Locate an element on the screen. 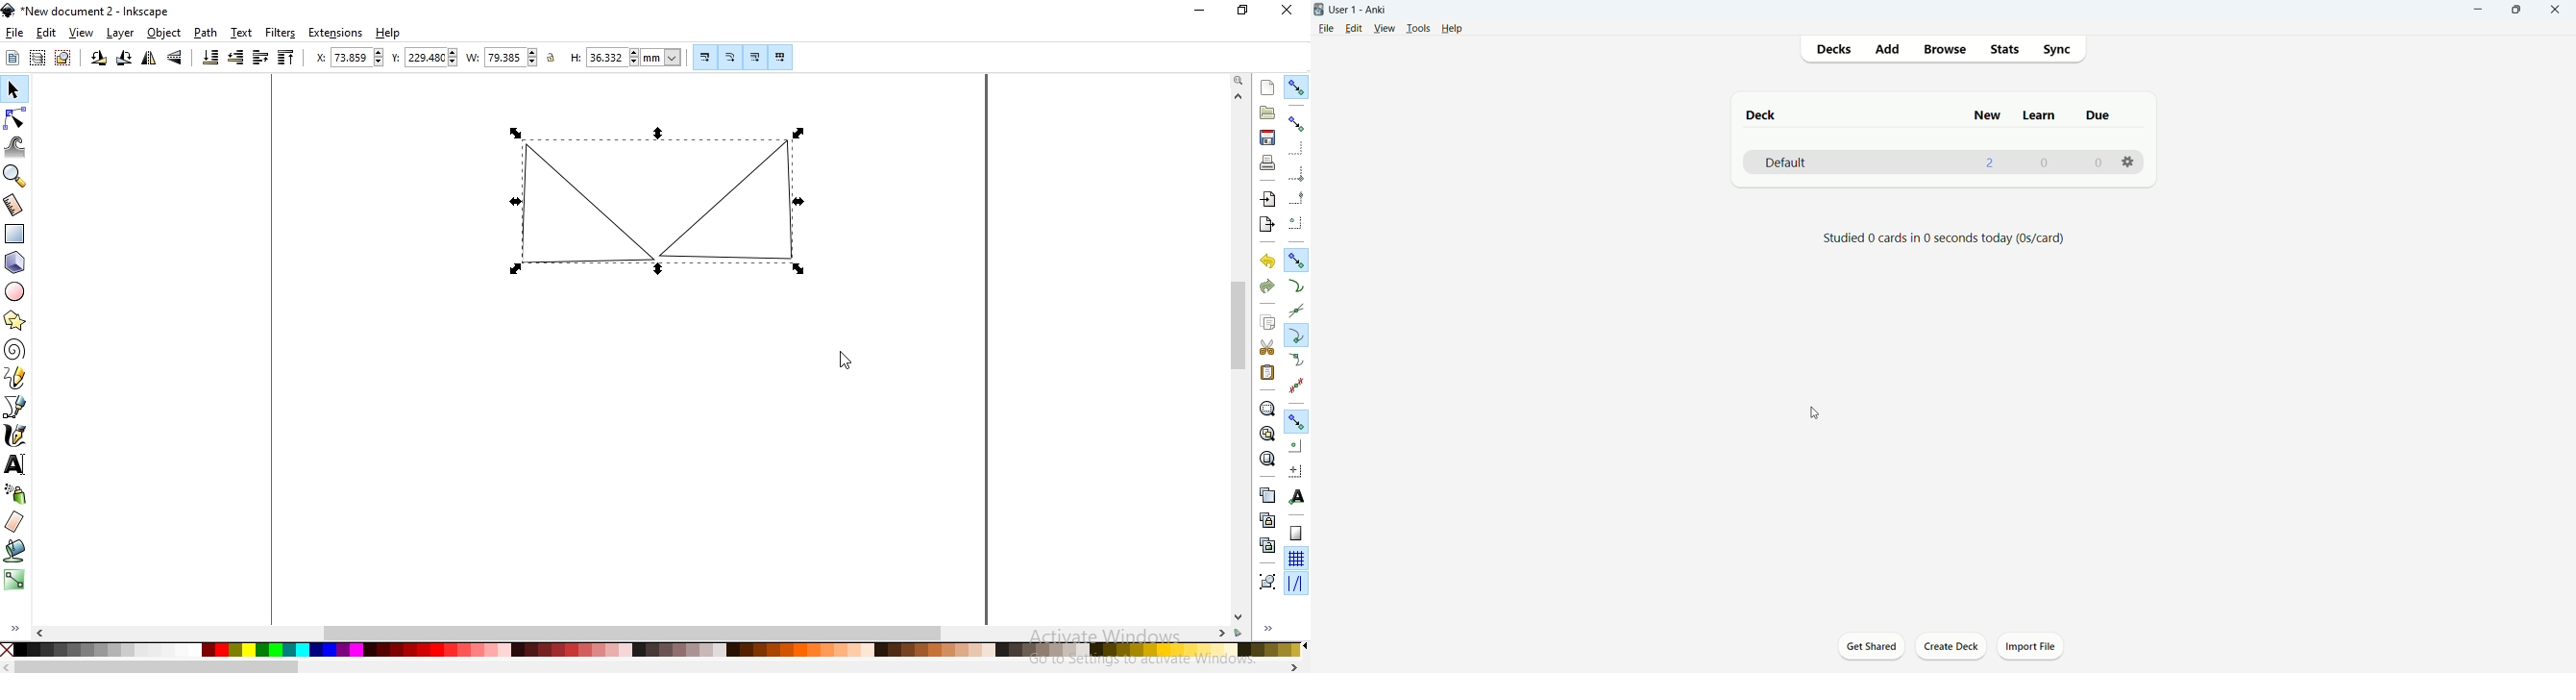  create circles, arcs and ellipses is located at coordinates (16, 290).